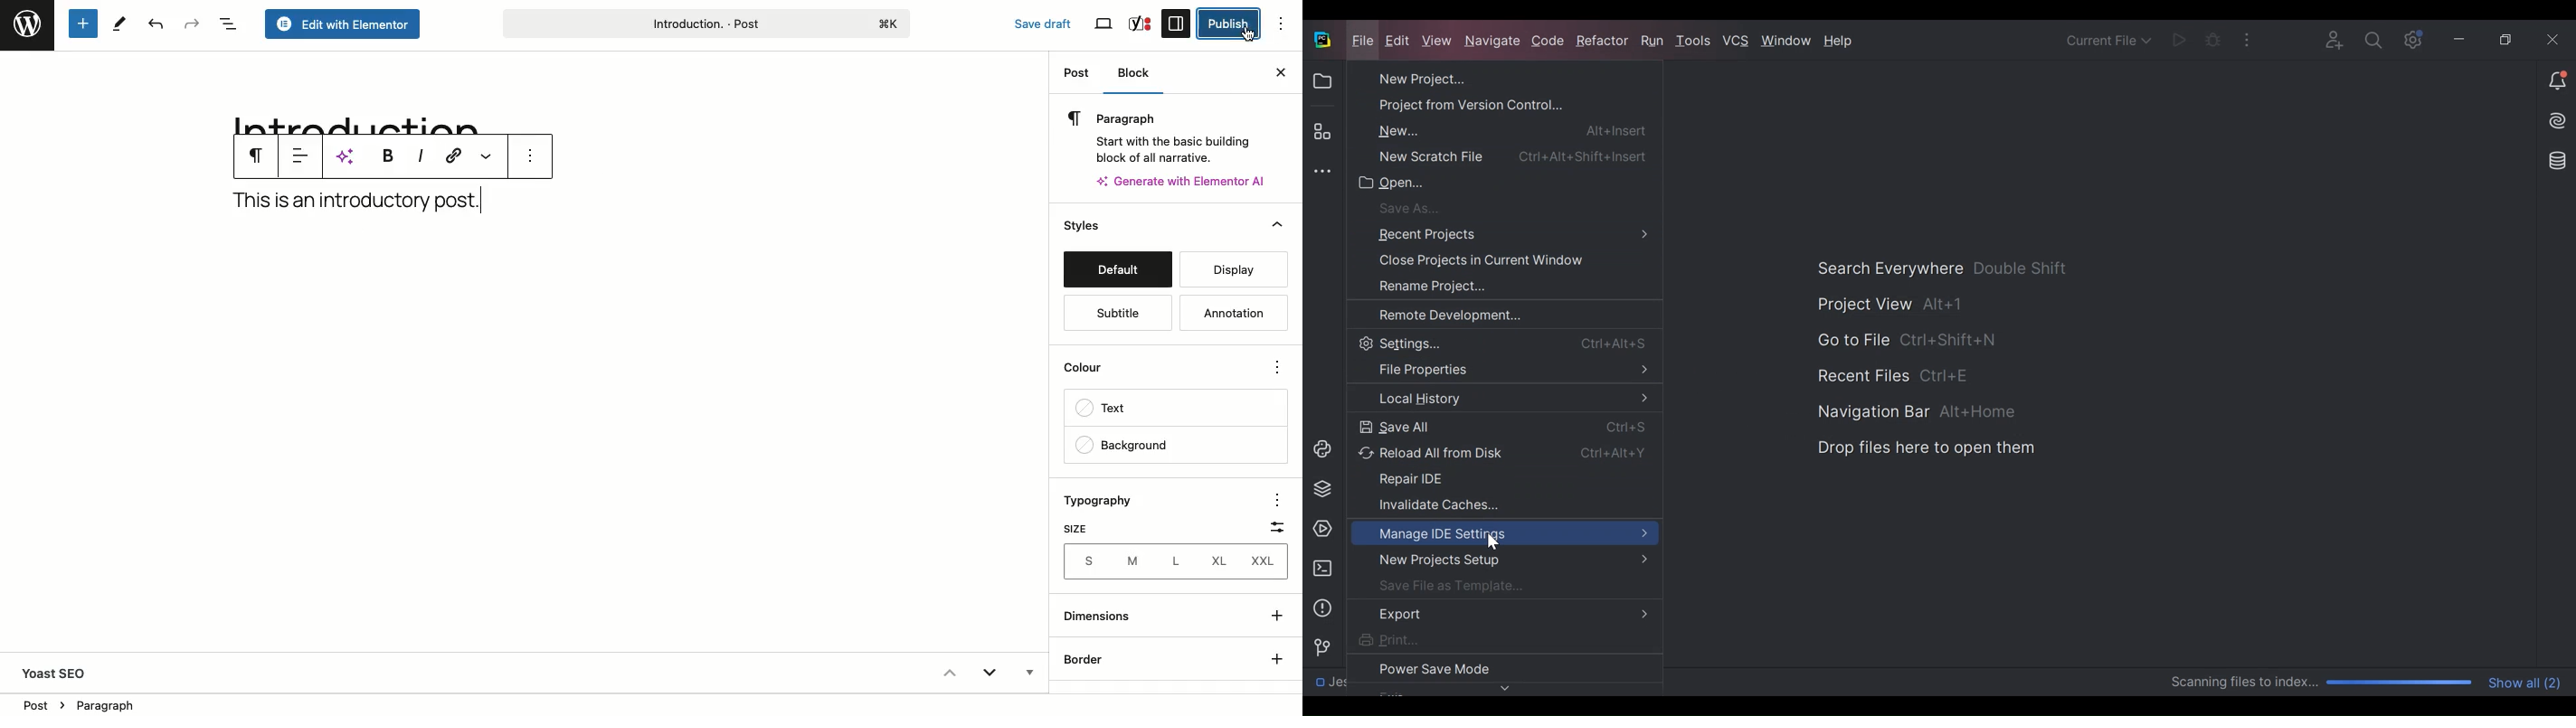 The height and width of the screenshot is (728, 2576). I want to click on [Type / to choose a block, so click(359, 197).